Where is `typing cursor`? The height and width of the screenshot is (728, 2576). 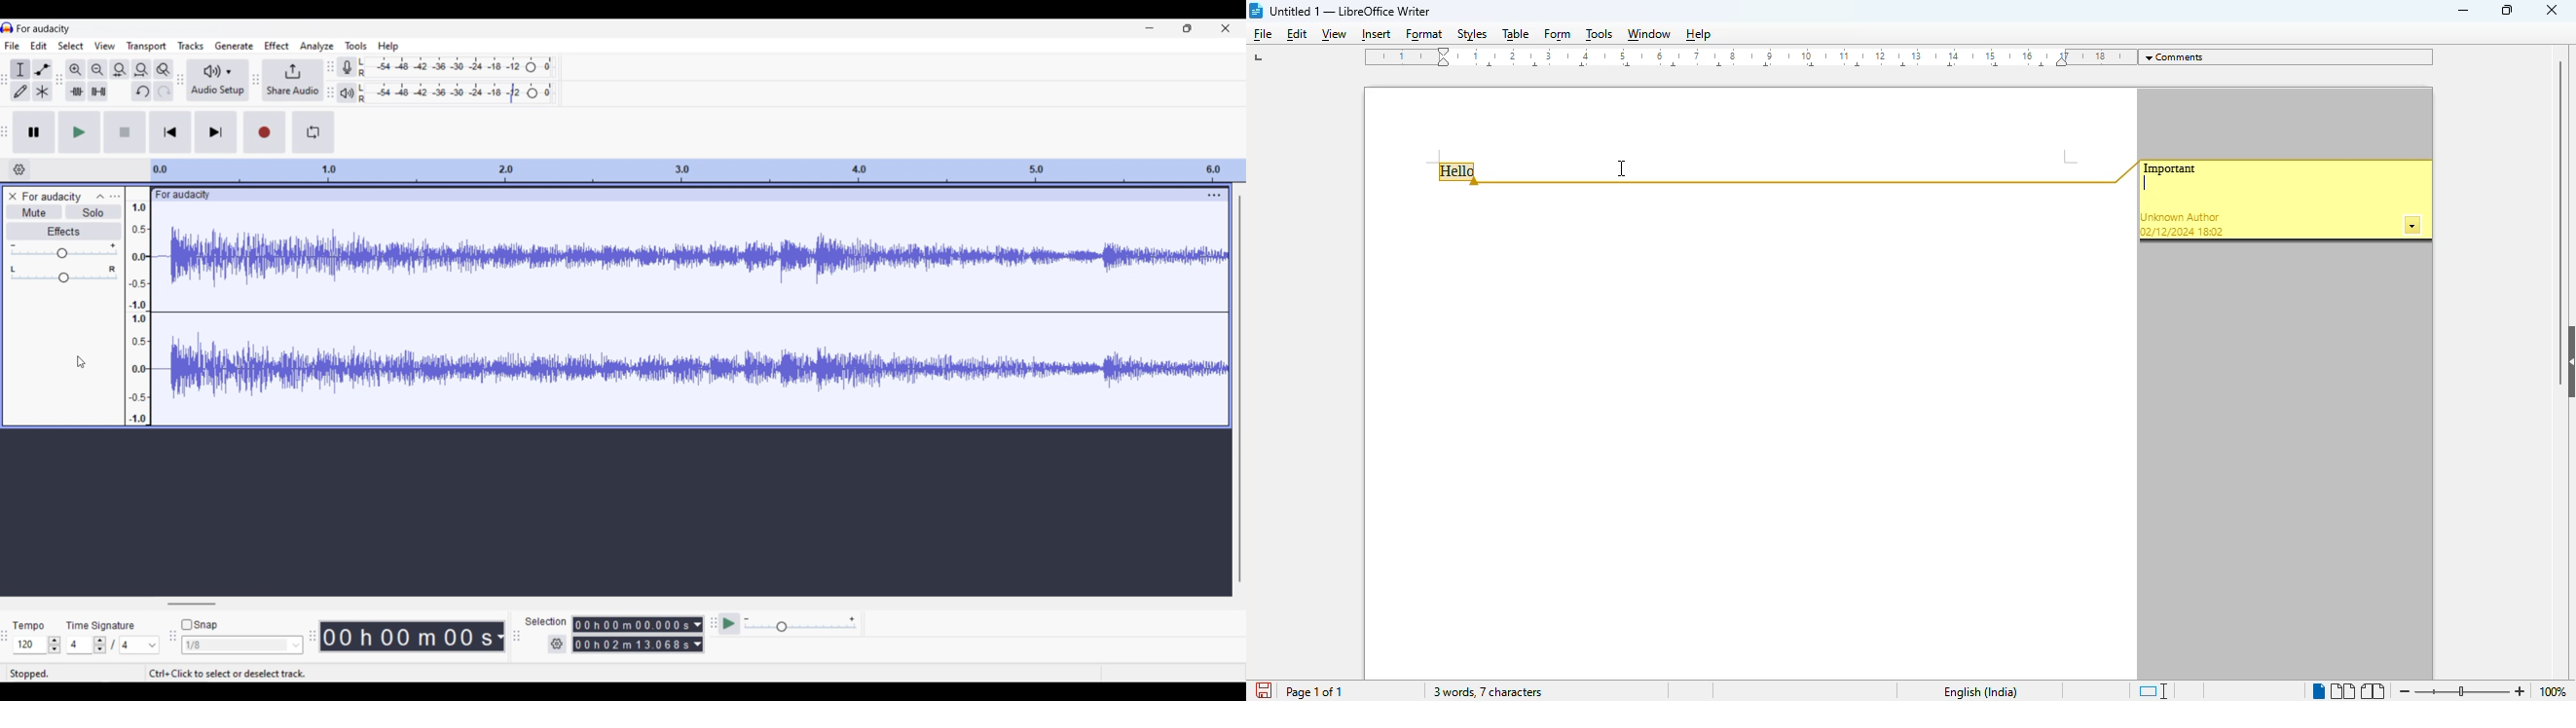 typing cursor is located at coordinates (2145, 184).